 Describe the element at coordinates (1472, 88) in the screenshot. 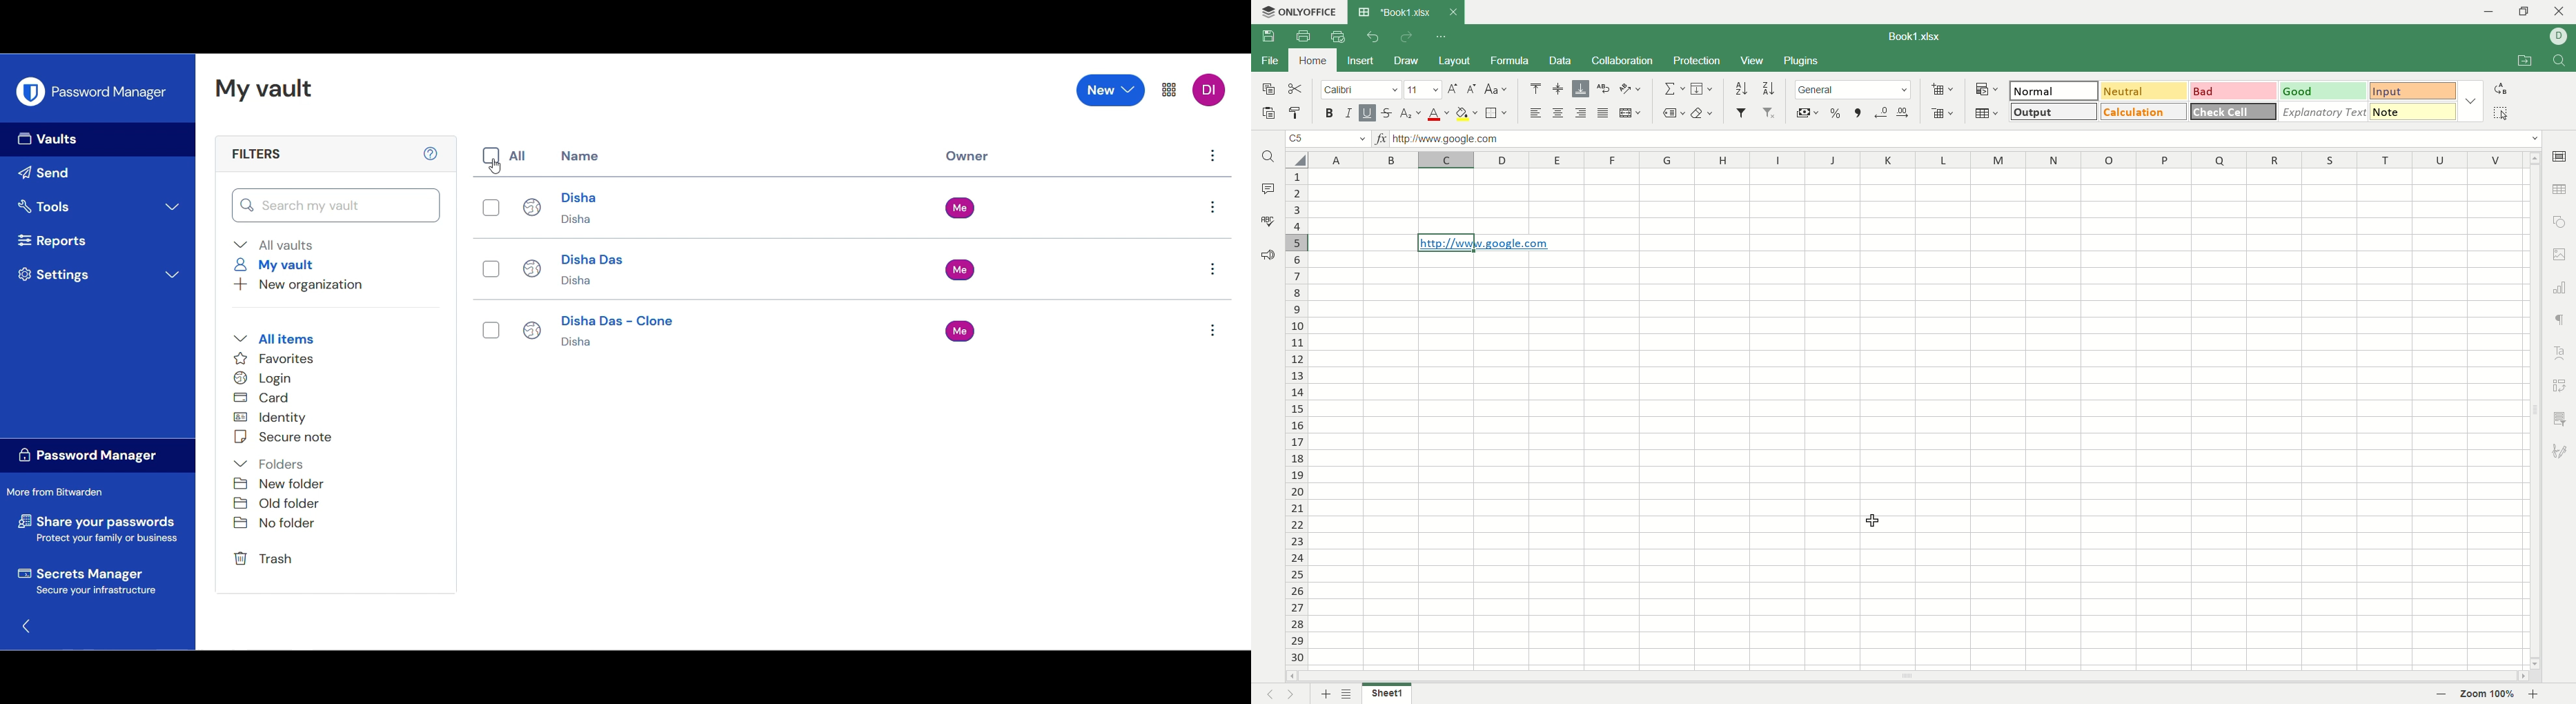

I see `decrease font size` at that location.